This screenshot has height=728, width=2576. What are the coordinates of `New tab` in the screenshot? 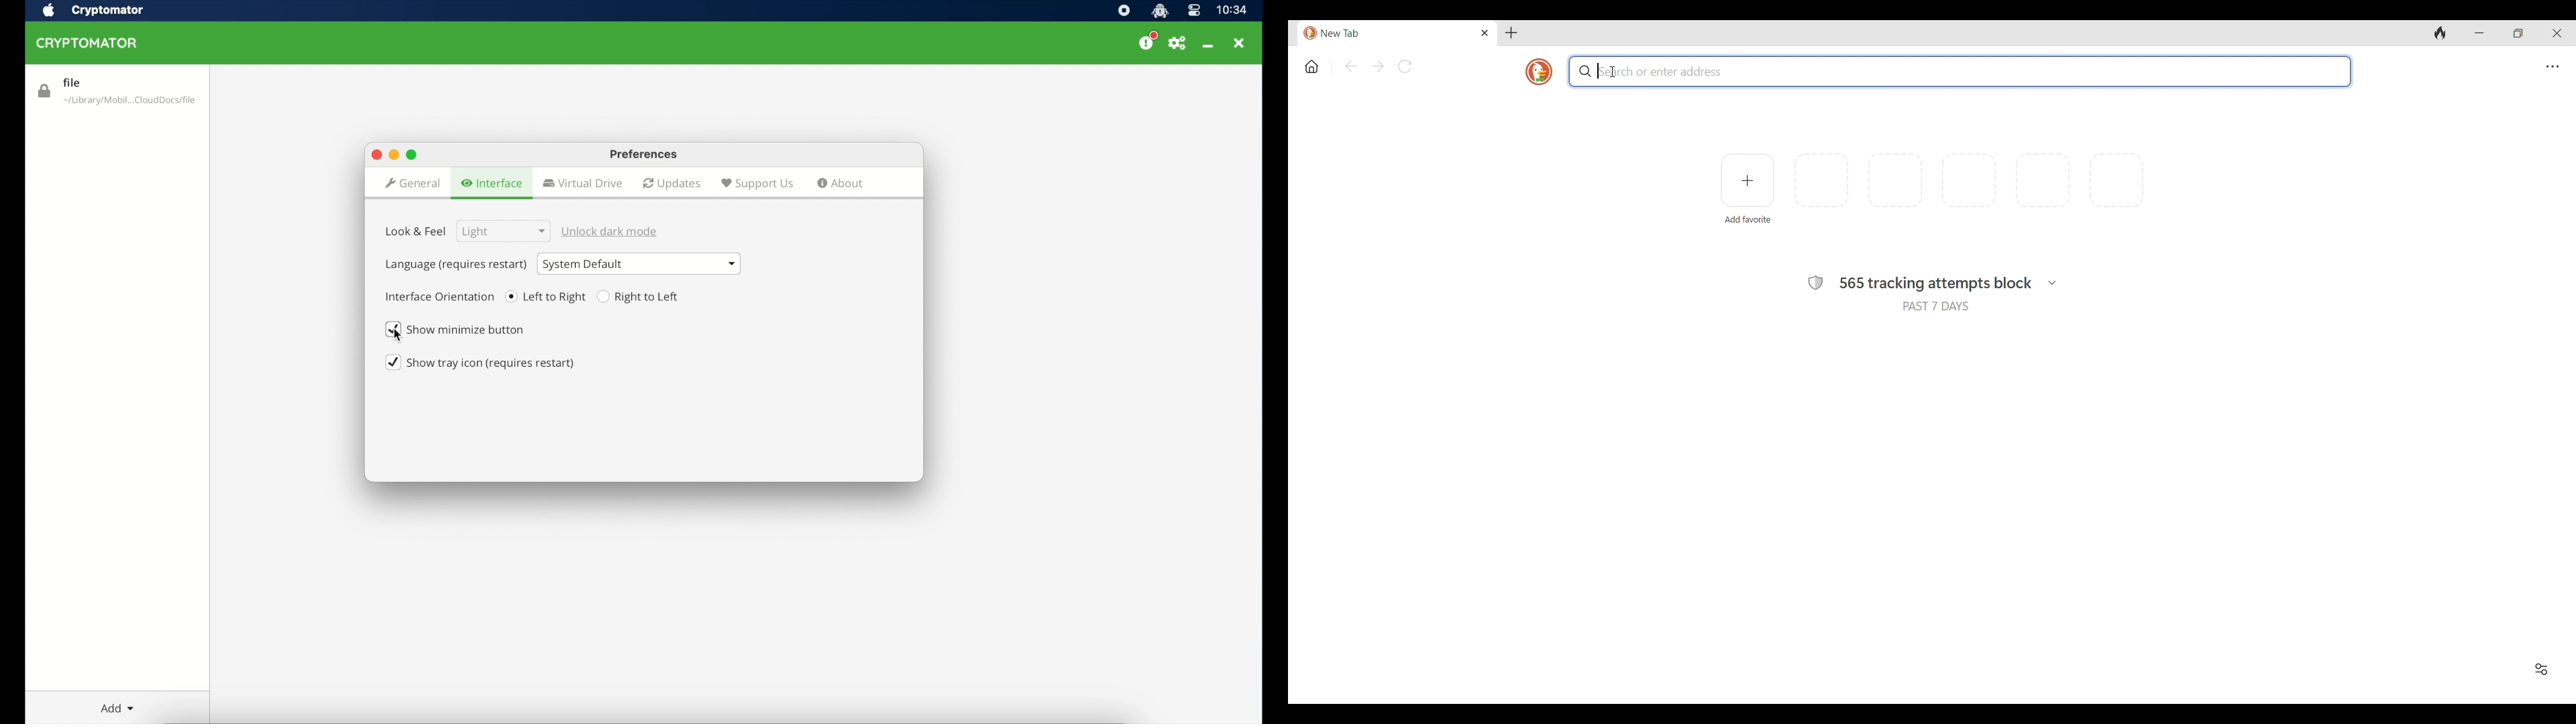 It's located at (1387, 34).